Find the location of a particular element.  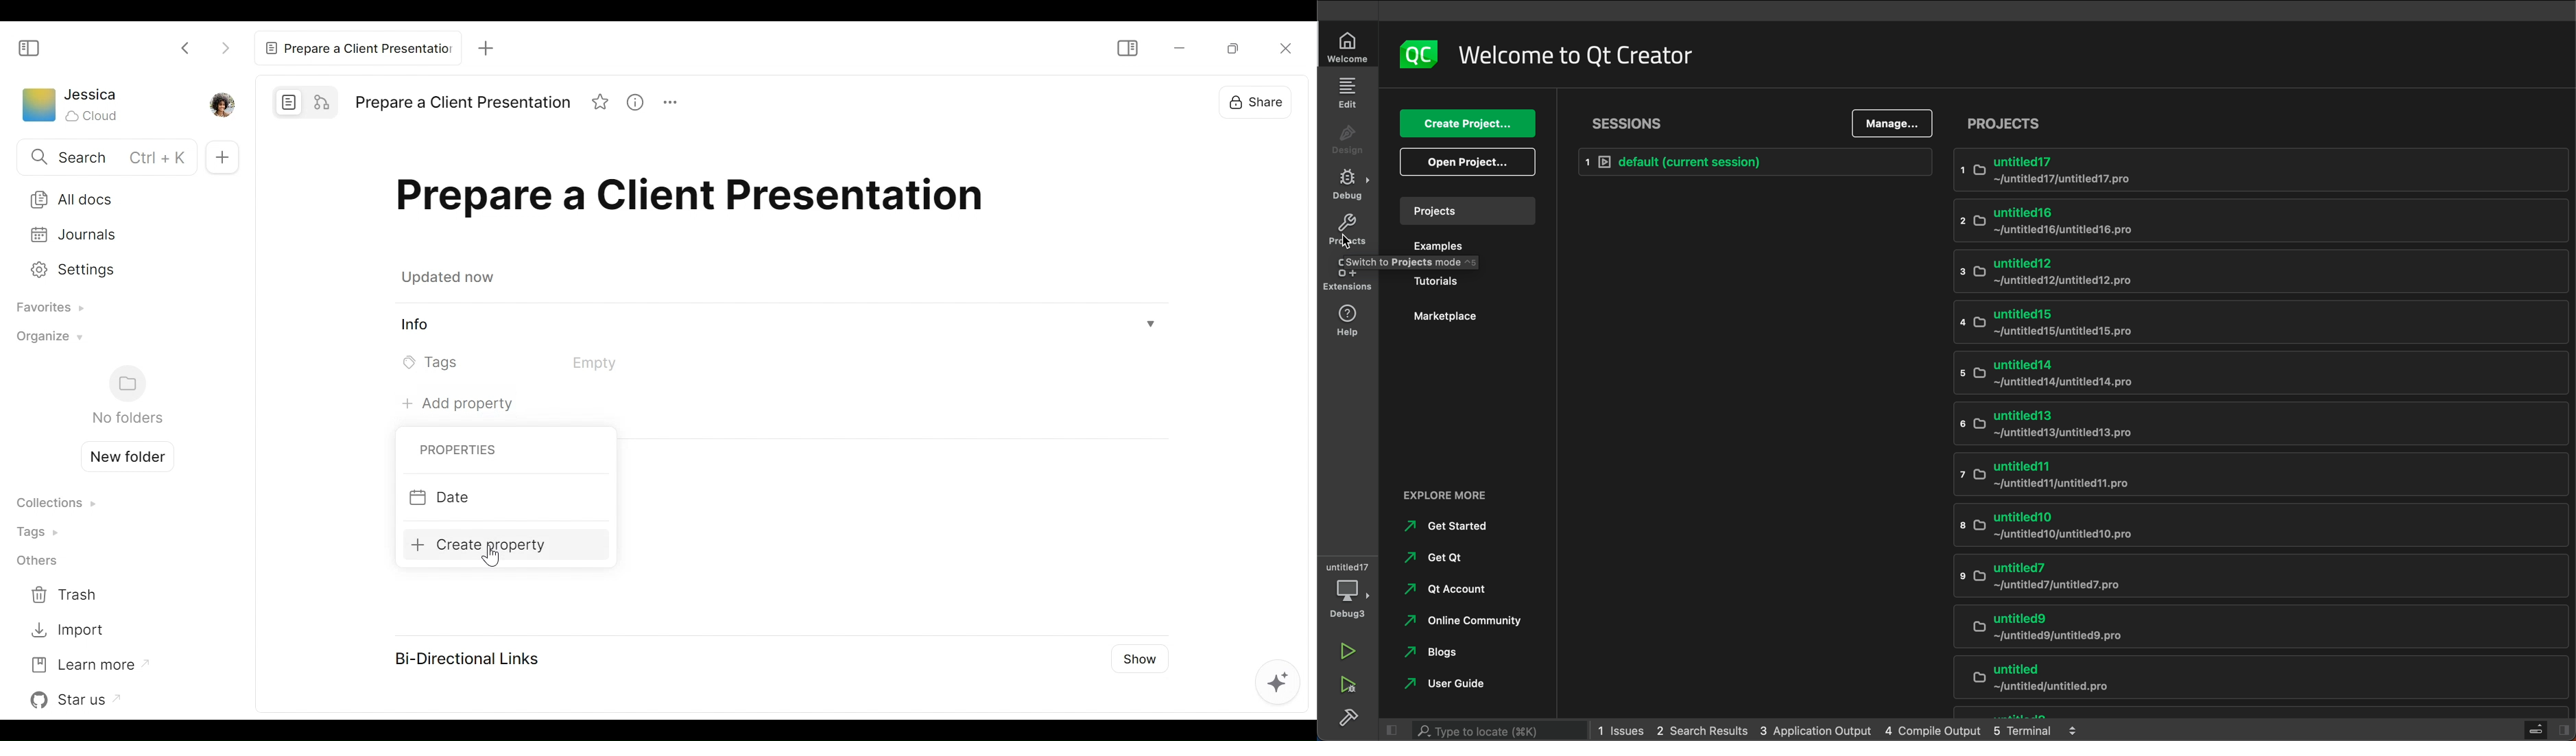

cursor is located at coordinates (1347, 240).